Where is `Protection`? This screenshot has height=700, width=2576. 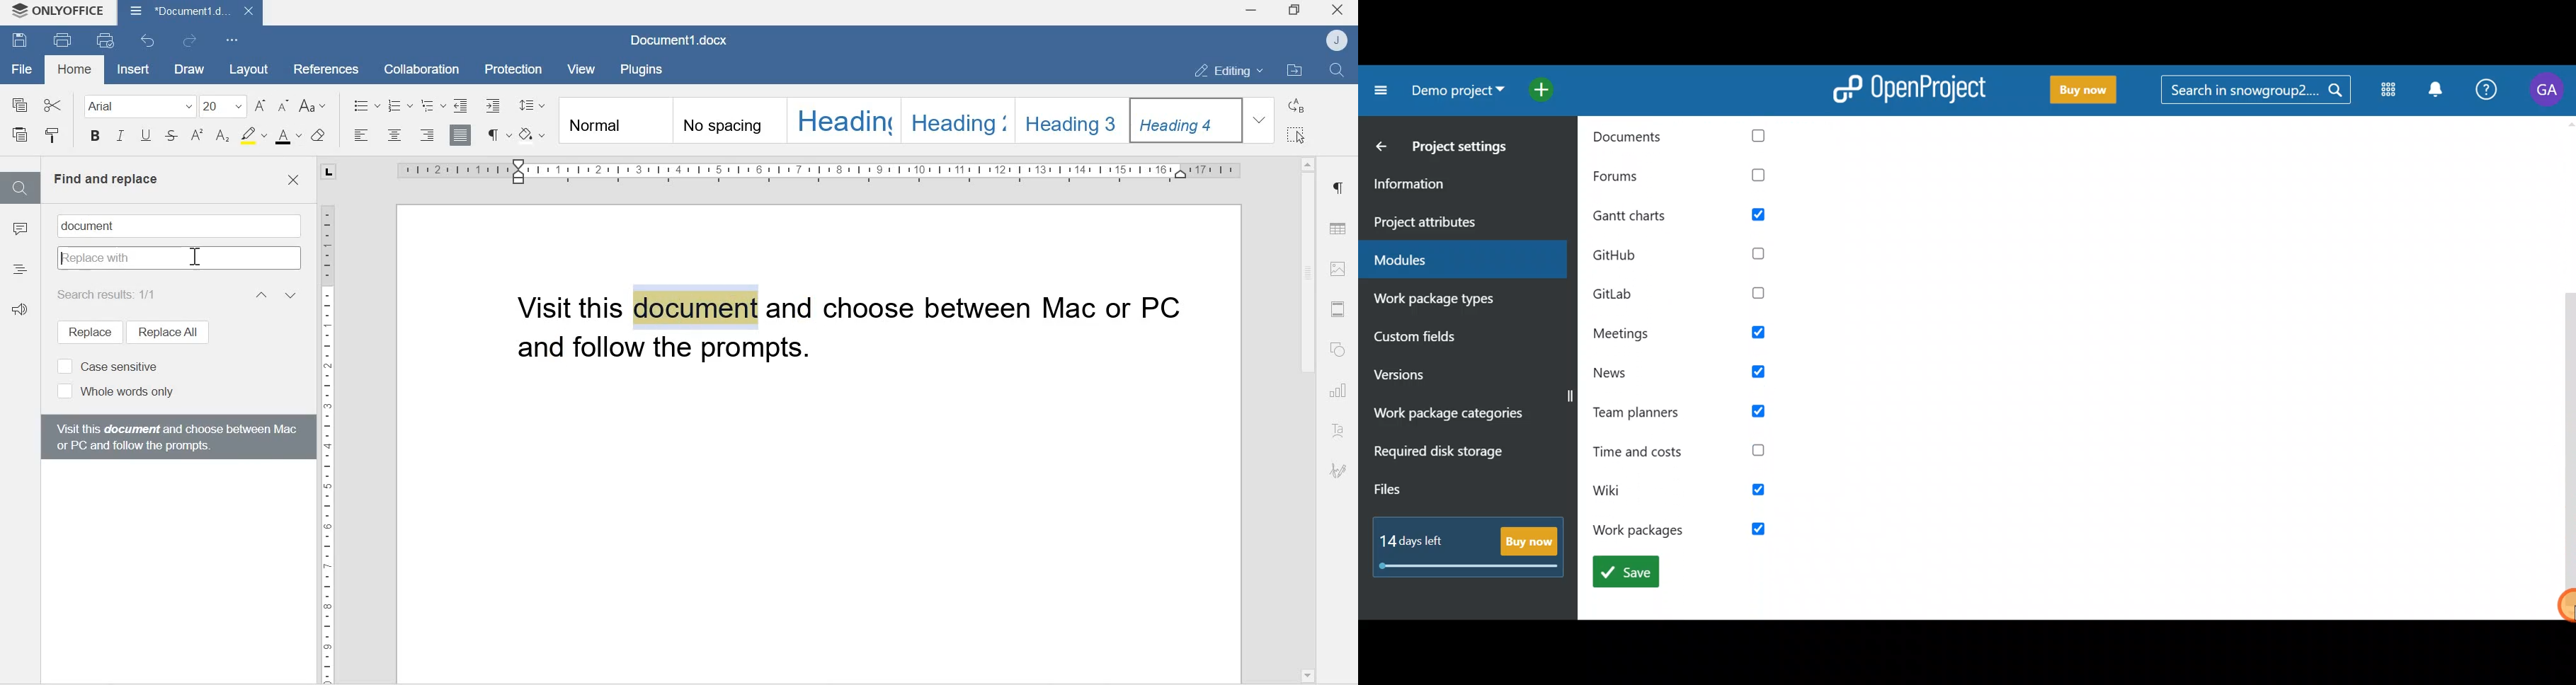 Protection is located at coordinates (515, 68).